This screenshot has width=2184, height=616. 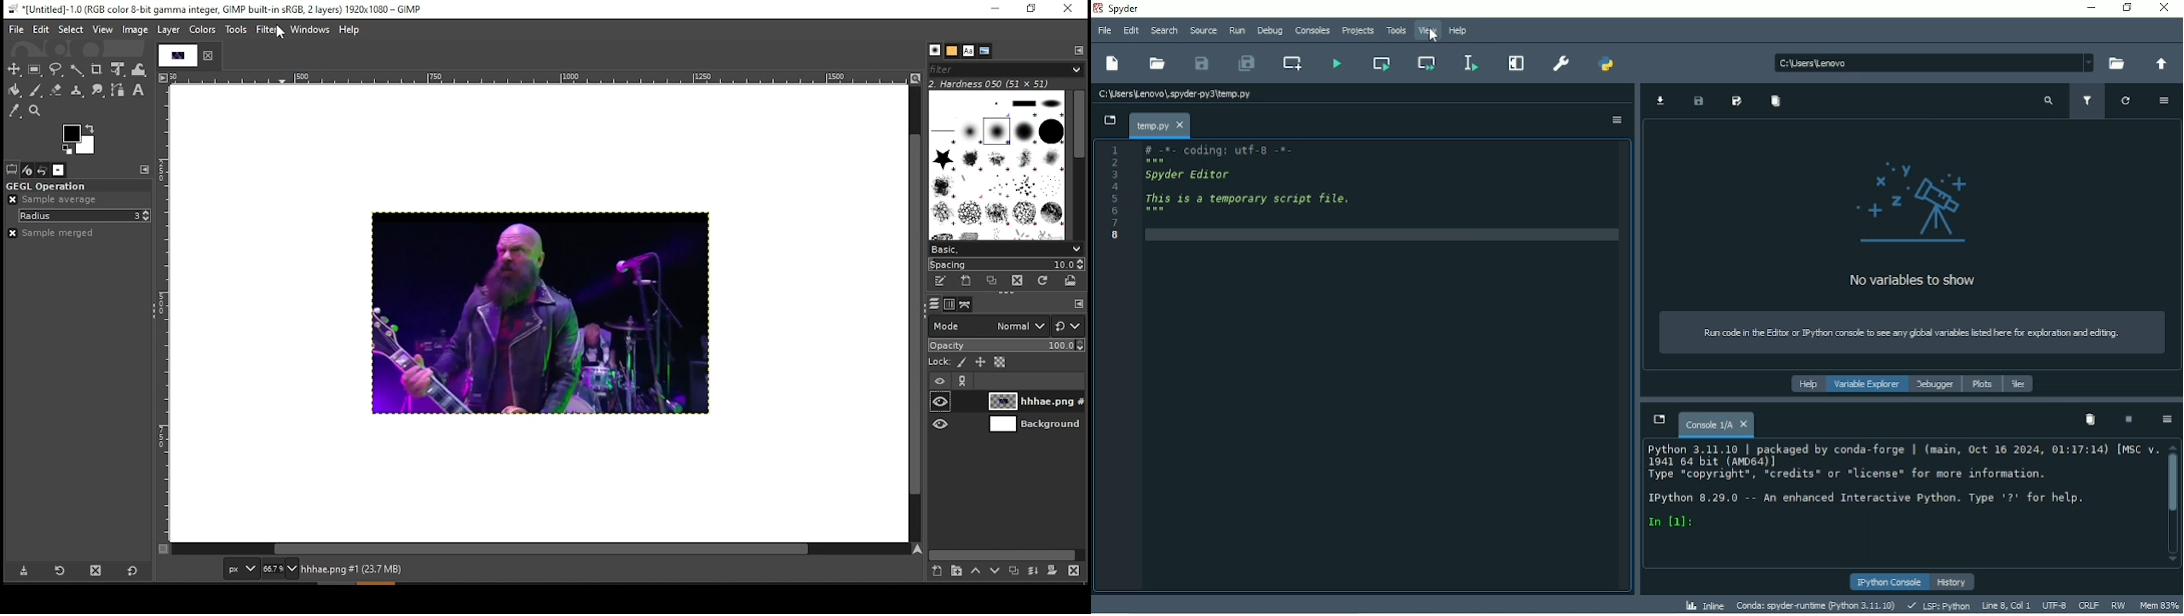 I want to click on Spyder editor, so click(x=1191, y=175).